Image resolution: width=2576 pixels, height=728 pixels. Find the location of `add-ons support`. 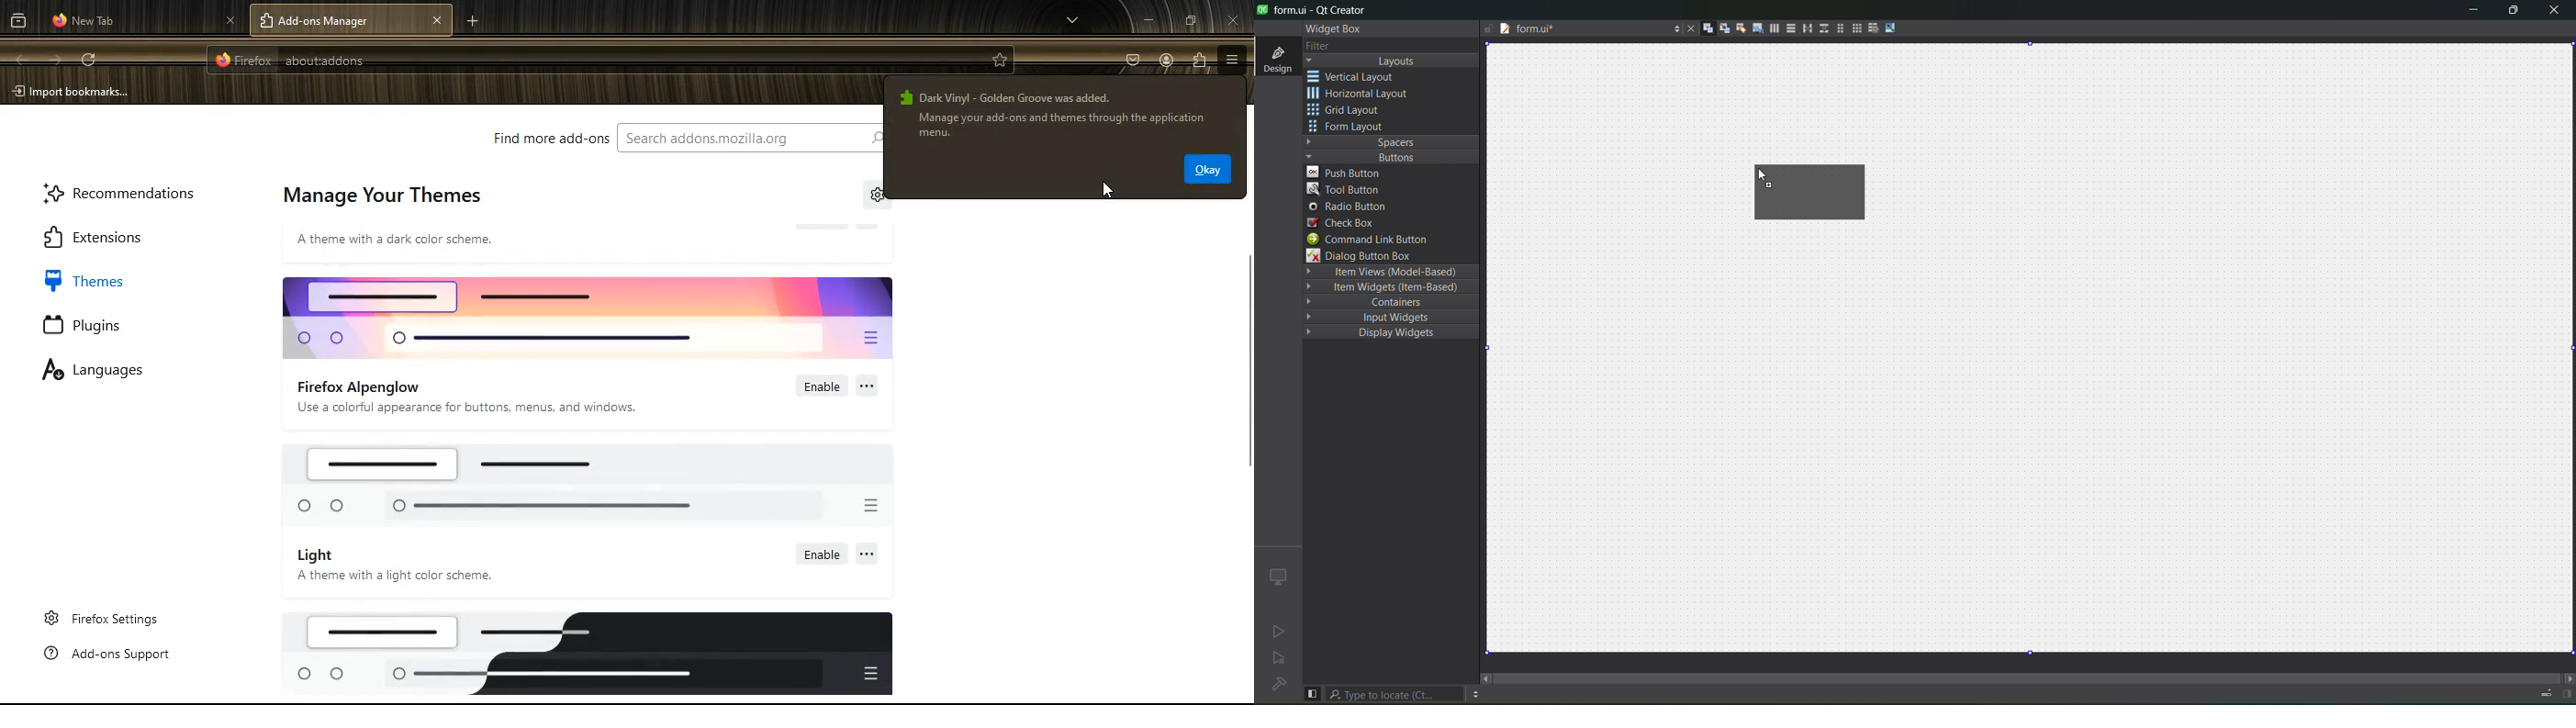

add-ons support is located at coordinates (113, 655).